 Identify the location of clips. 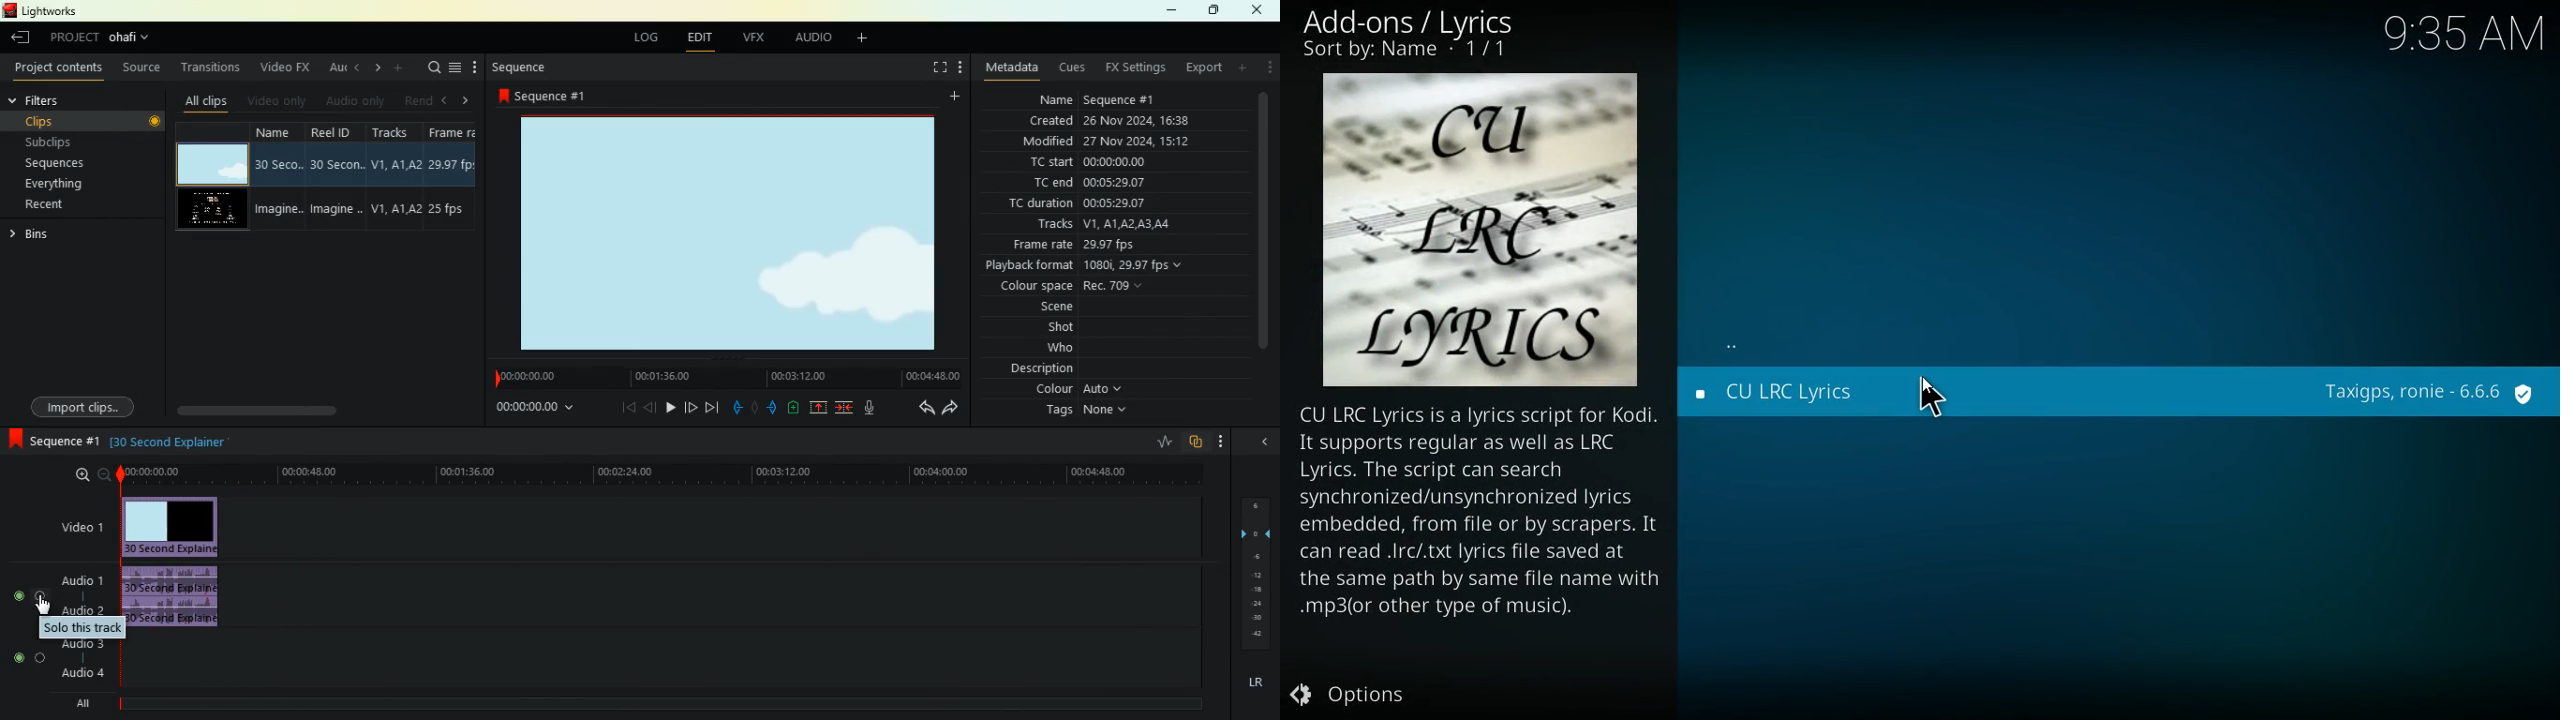
(92, 122).